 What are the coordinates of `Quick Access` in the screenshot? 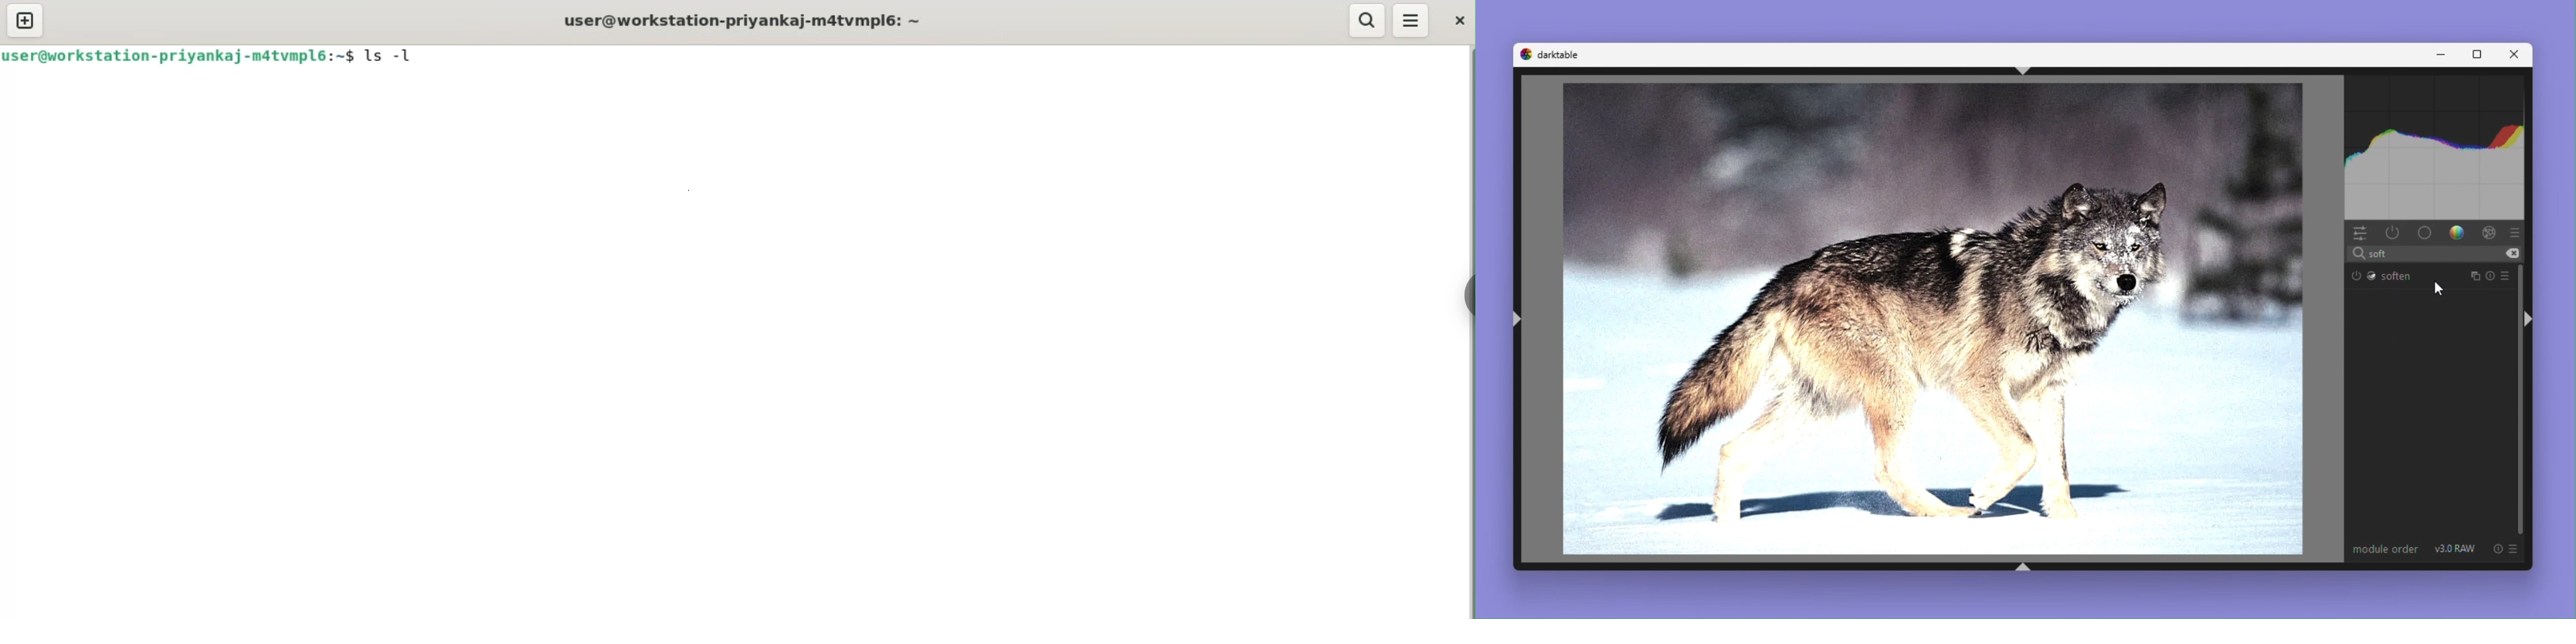 It's located at (2360, 233).